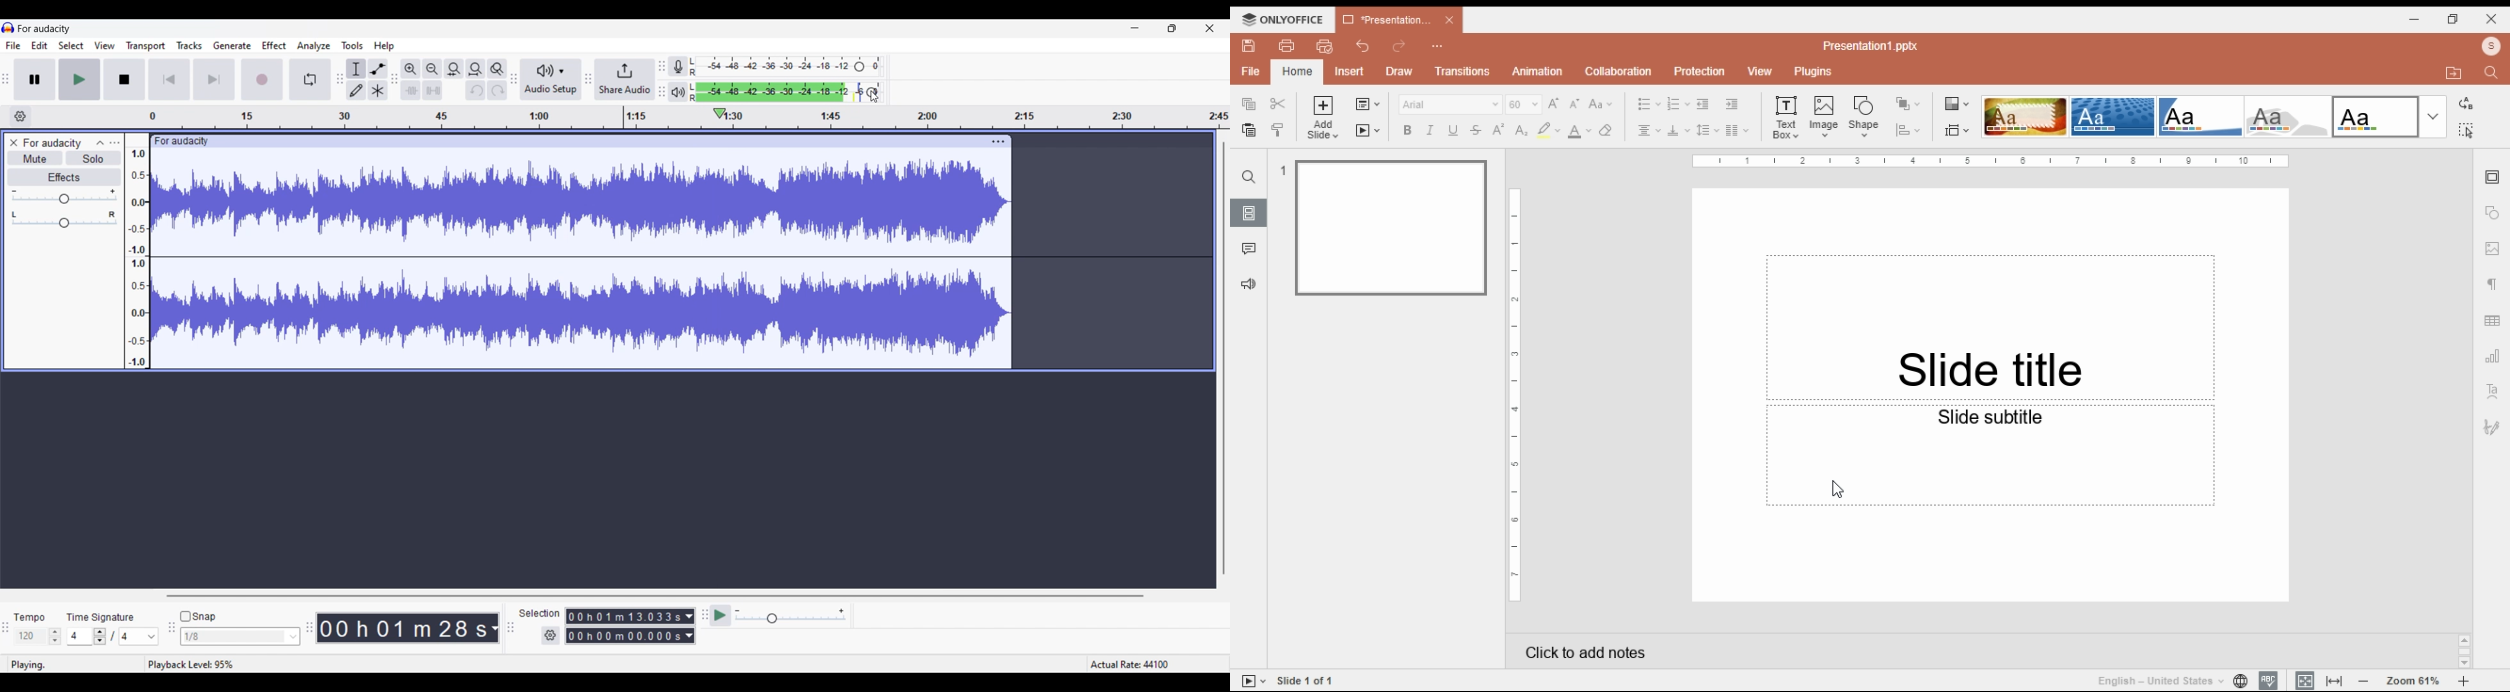  Describe the element at coordinates (190, 664) in the screenshot. I see `playback level: 95%` at that location.